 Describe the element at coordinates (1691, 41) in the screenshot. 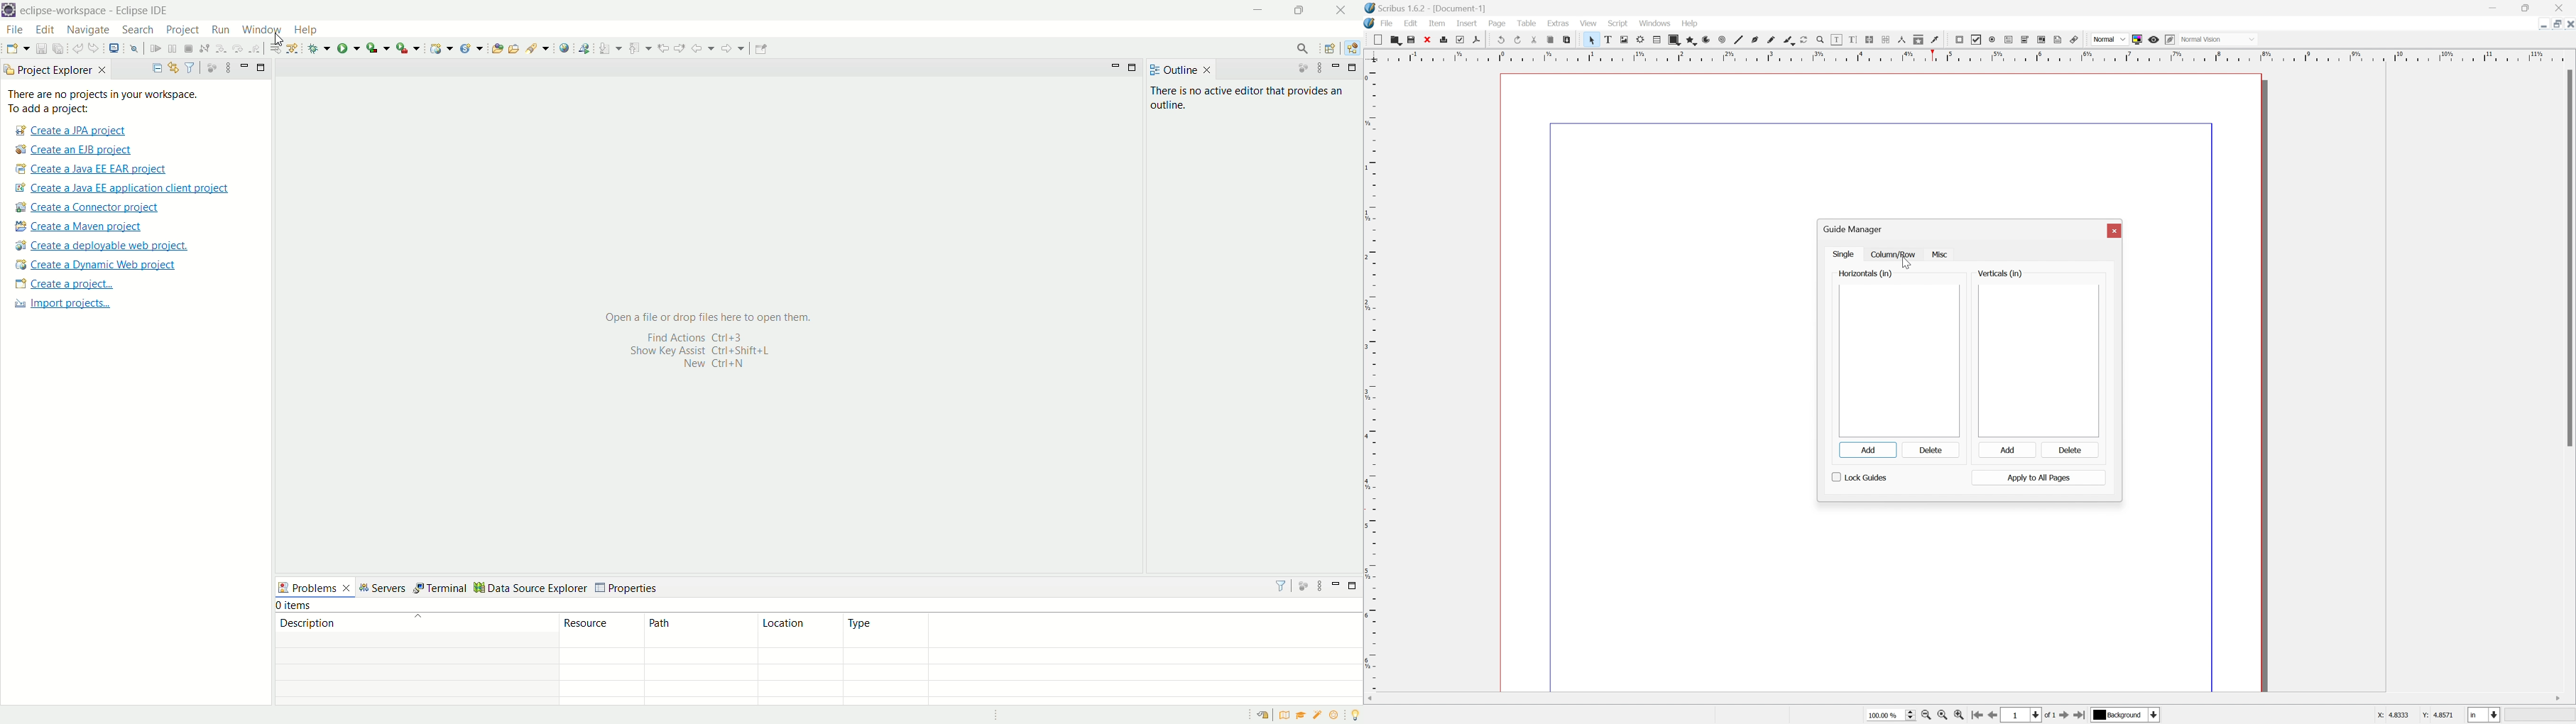

I see `polygon` at that location.